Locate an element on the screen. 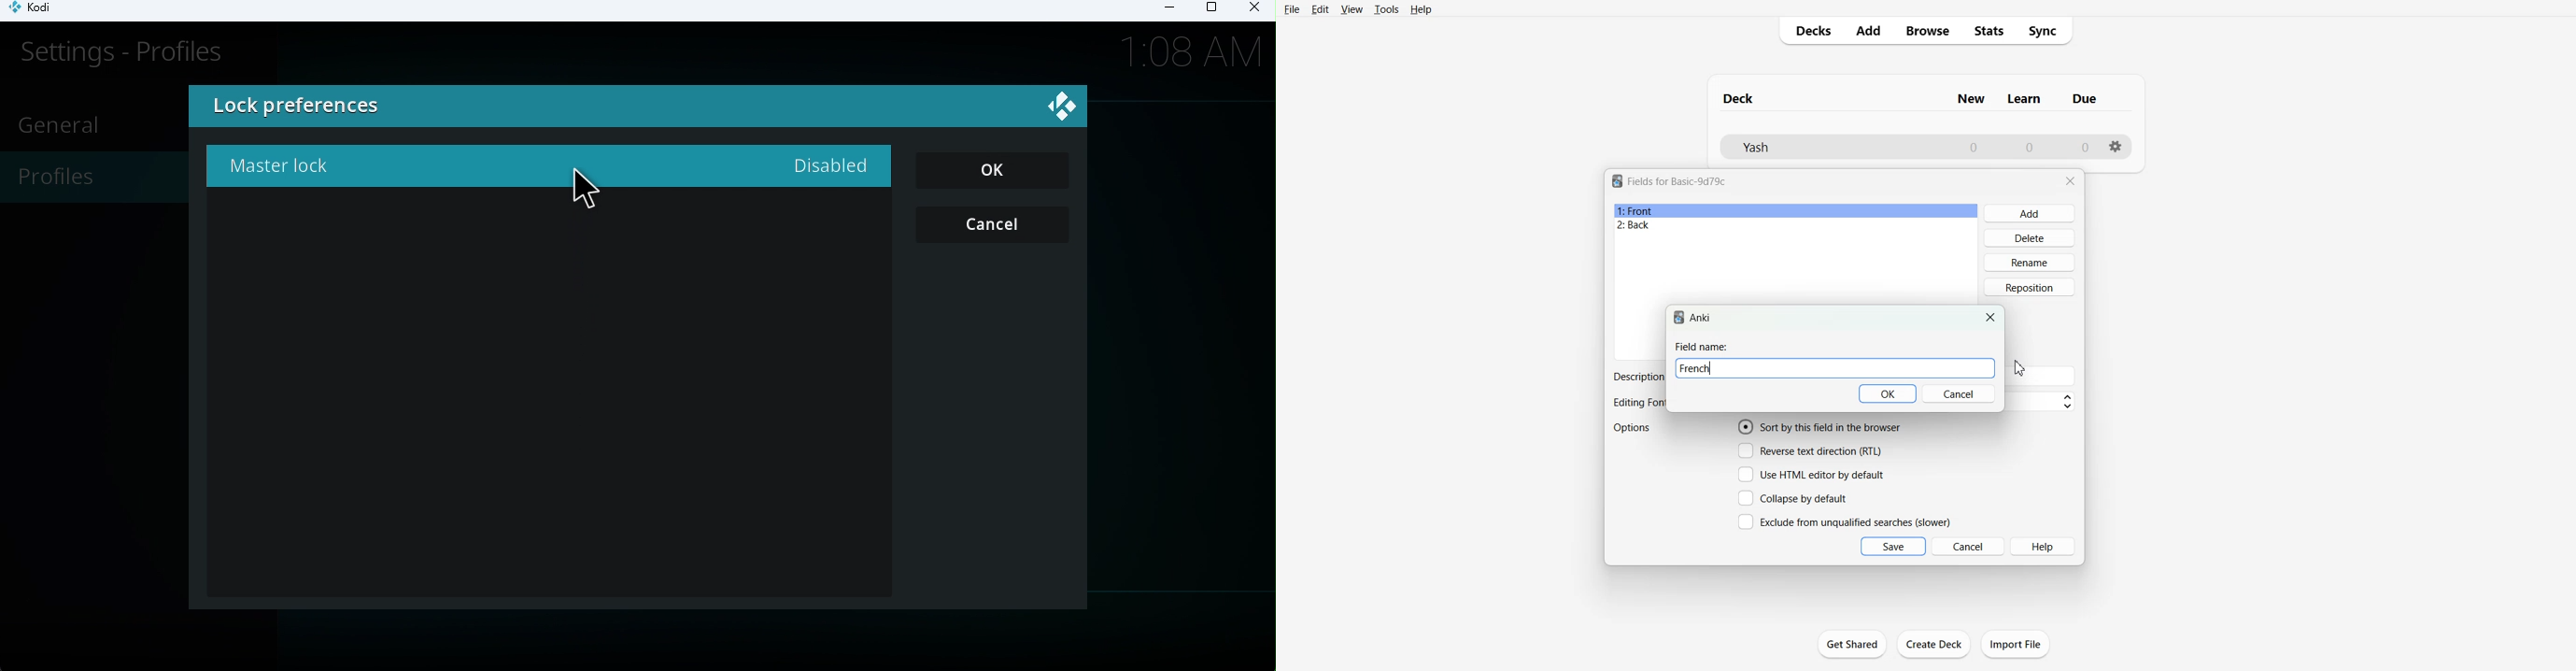  Text is located at coordinates (1701, 318).